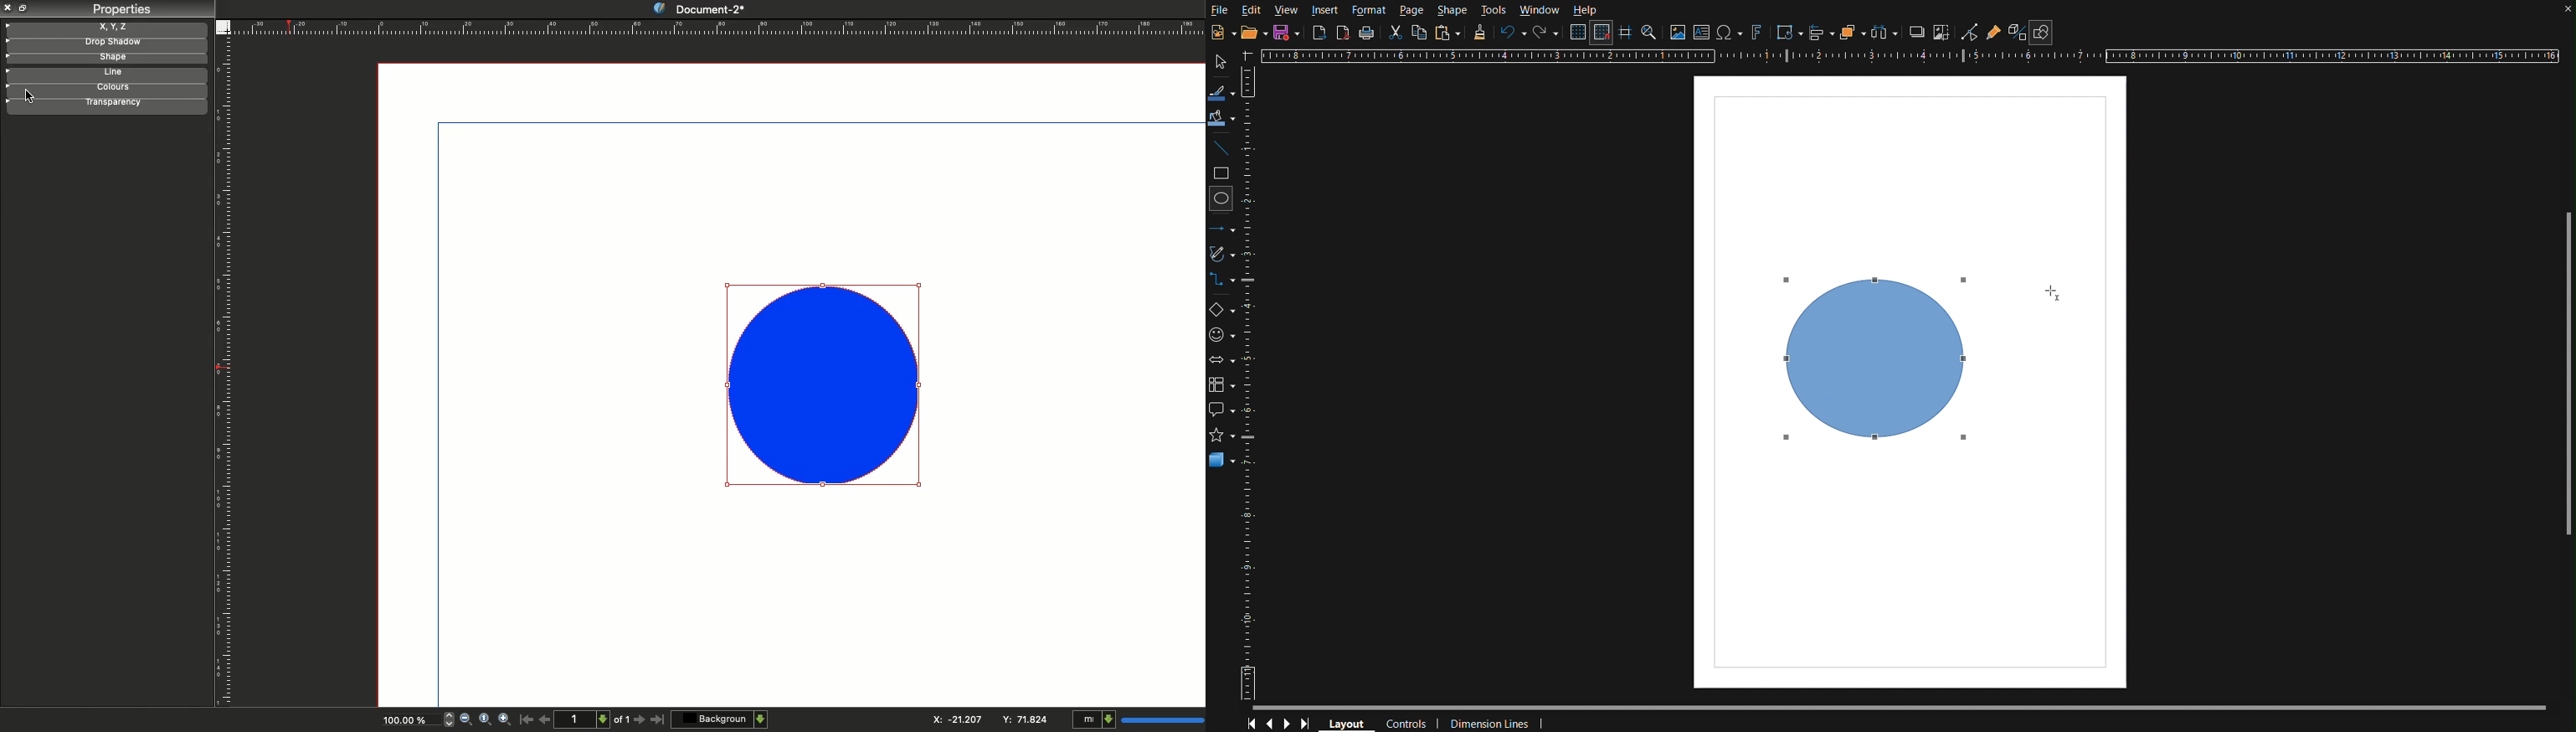 The width and height of the screenshot is (2576, 756). What do you see at coordinates (1917, 33) in the screenshot?
I see `Shadow` at bounding box center [1917, 33].